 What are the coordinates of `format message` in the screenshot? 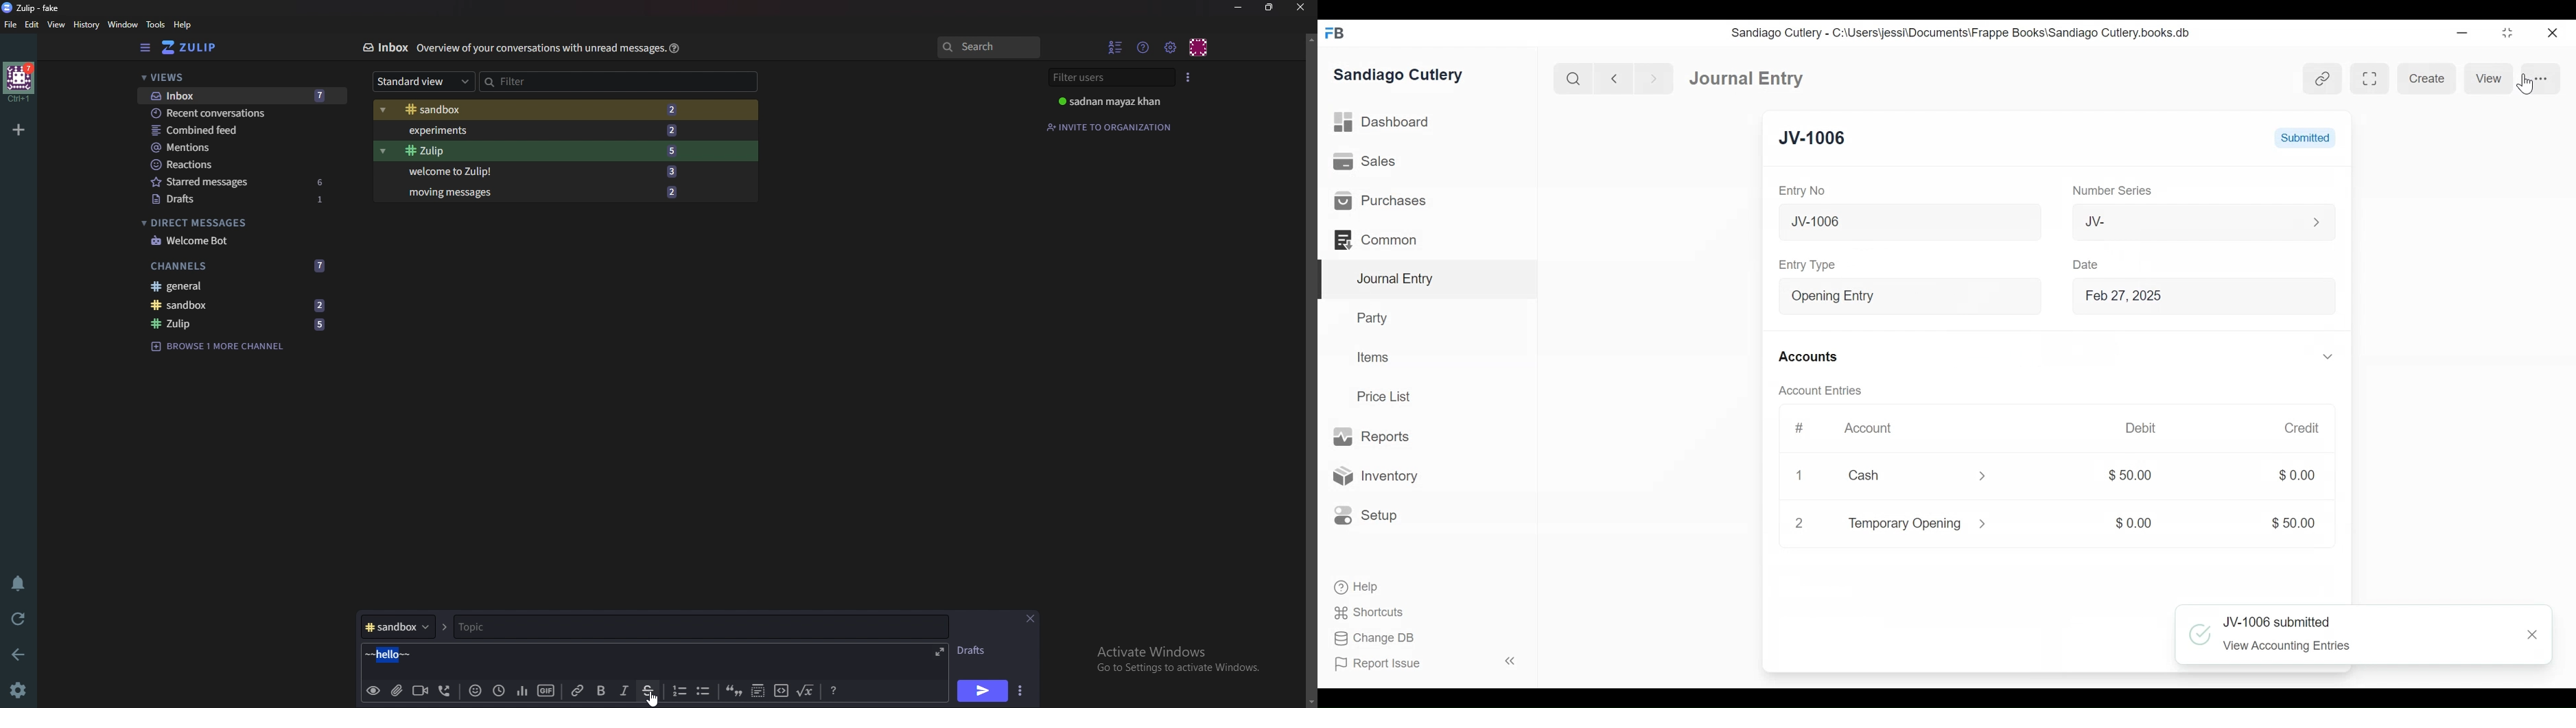 It's located at (834, 691).